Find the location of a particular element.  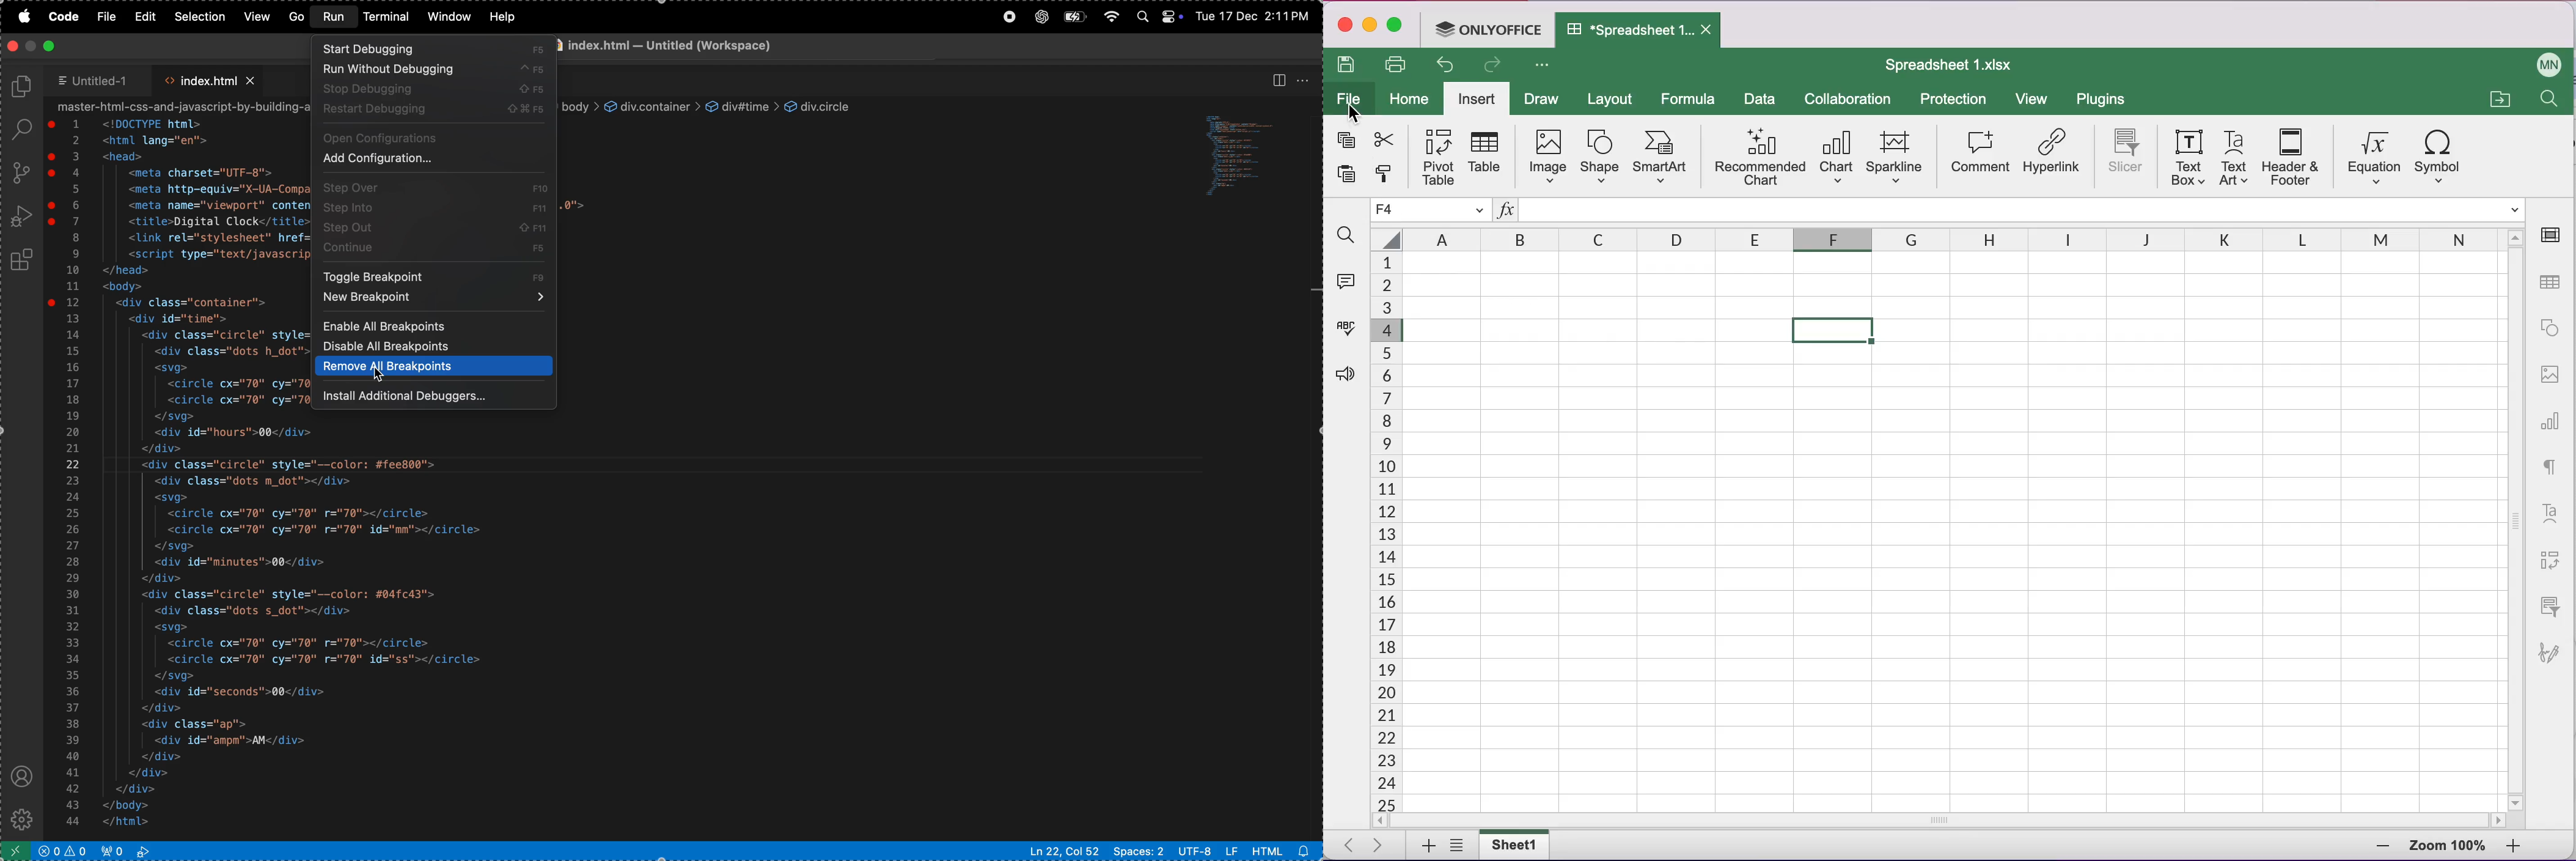

plugins is located at coordinates (2105, 100).